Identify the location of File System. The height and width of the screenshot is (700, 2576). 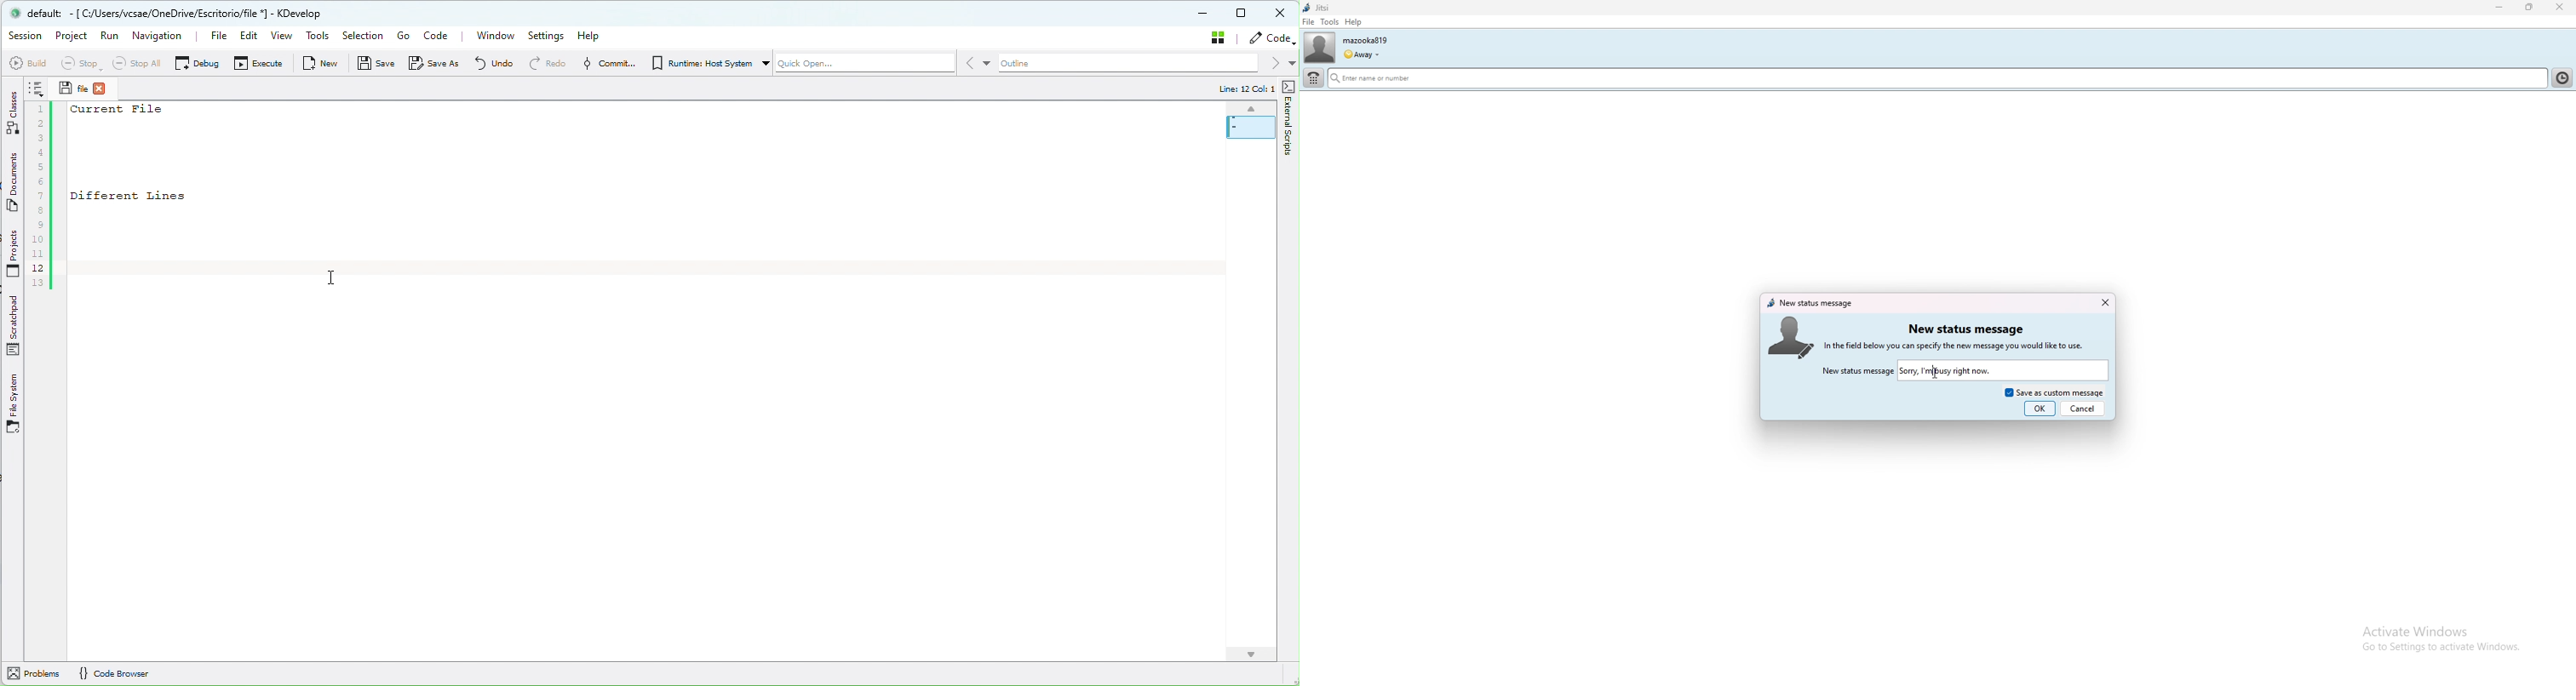
(17, 409).